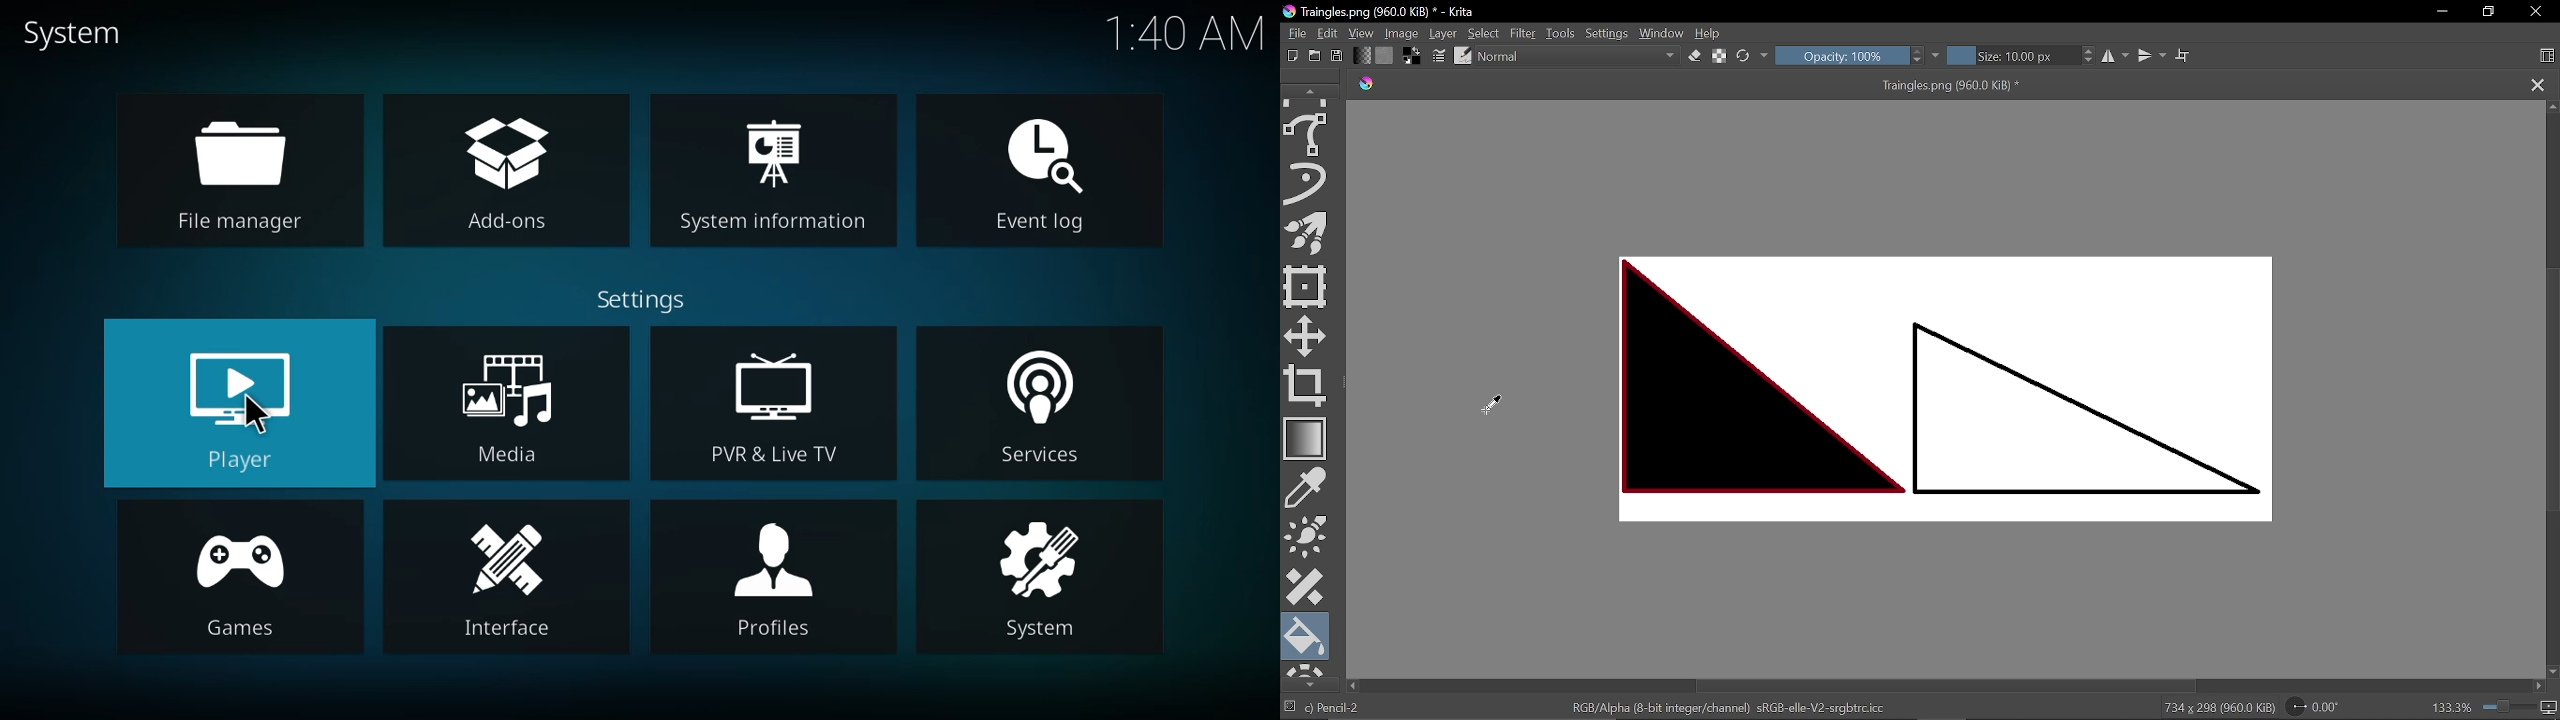 The width and height of the screenshot is (2576, 728). What do you see at coordinates (1488, 402) in the screenshot?
I see `cursor` at bounding box center [1488, 402].